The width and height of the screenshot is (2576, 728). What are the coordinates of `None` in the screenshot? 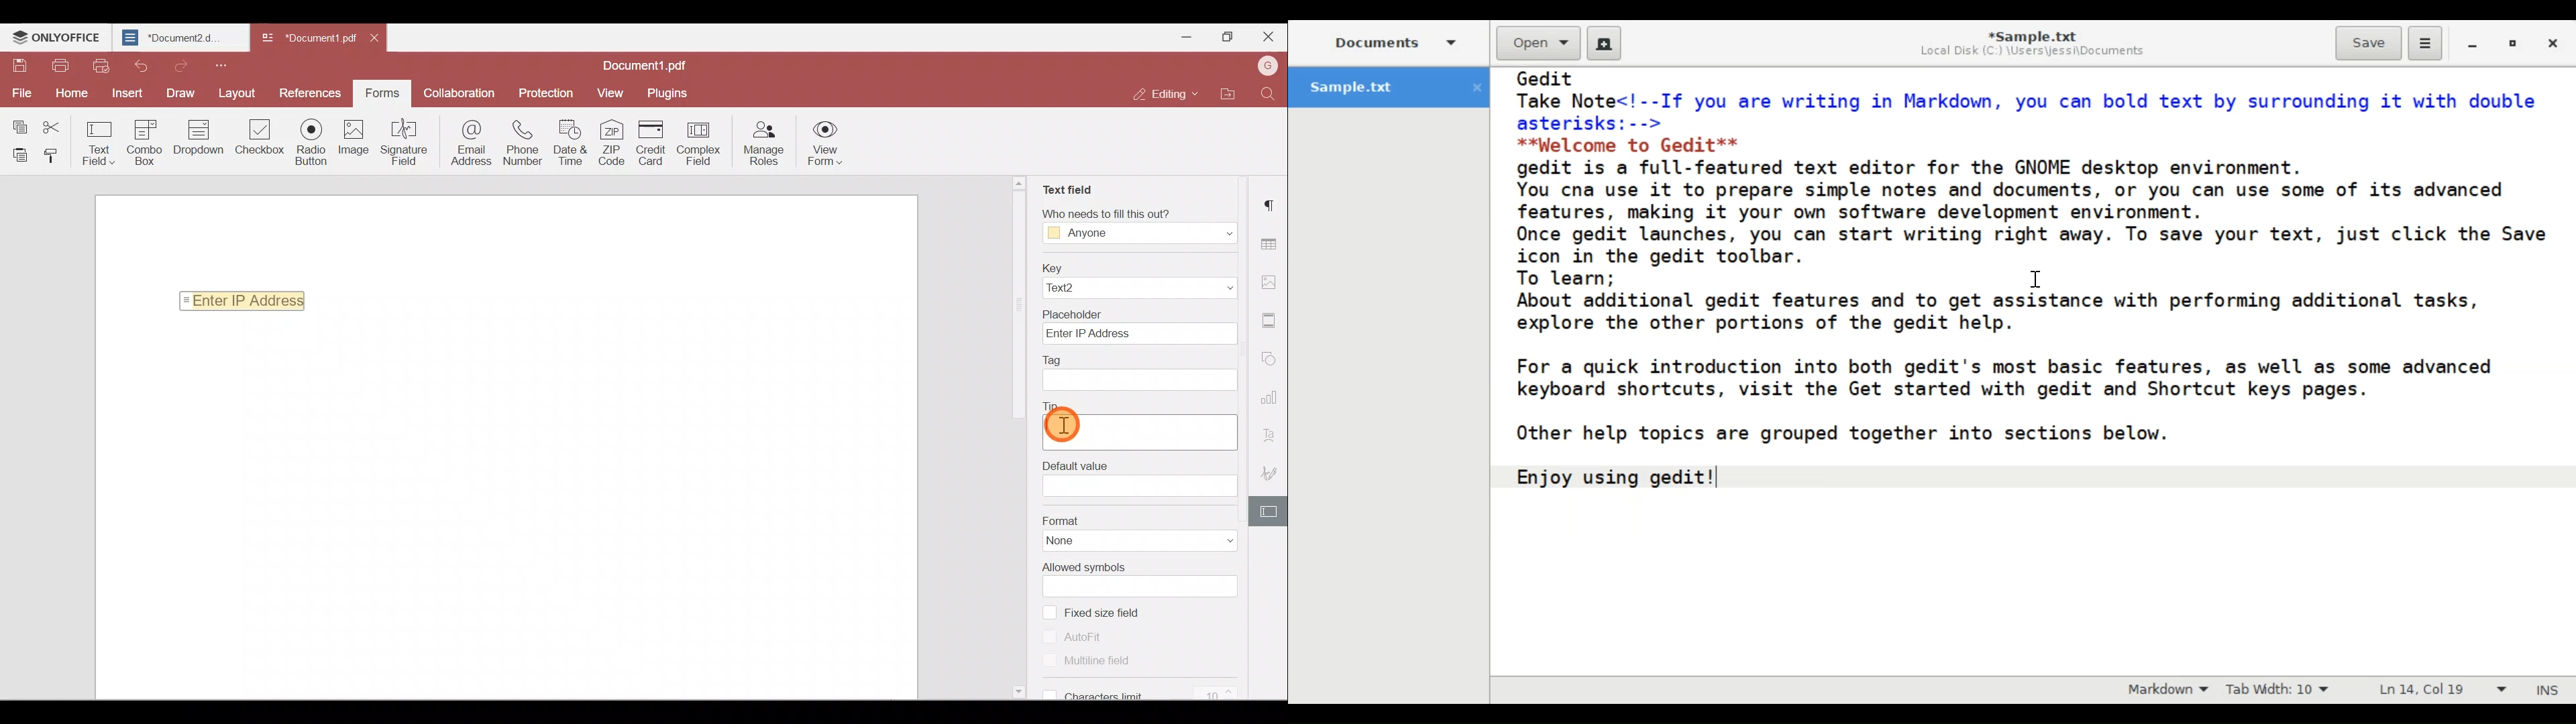 It's located at (1080, 542).